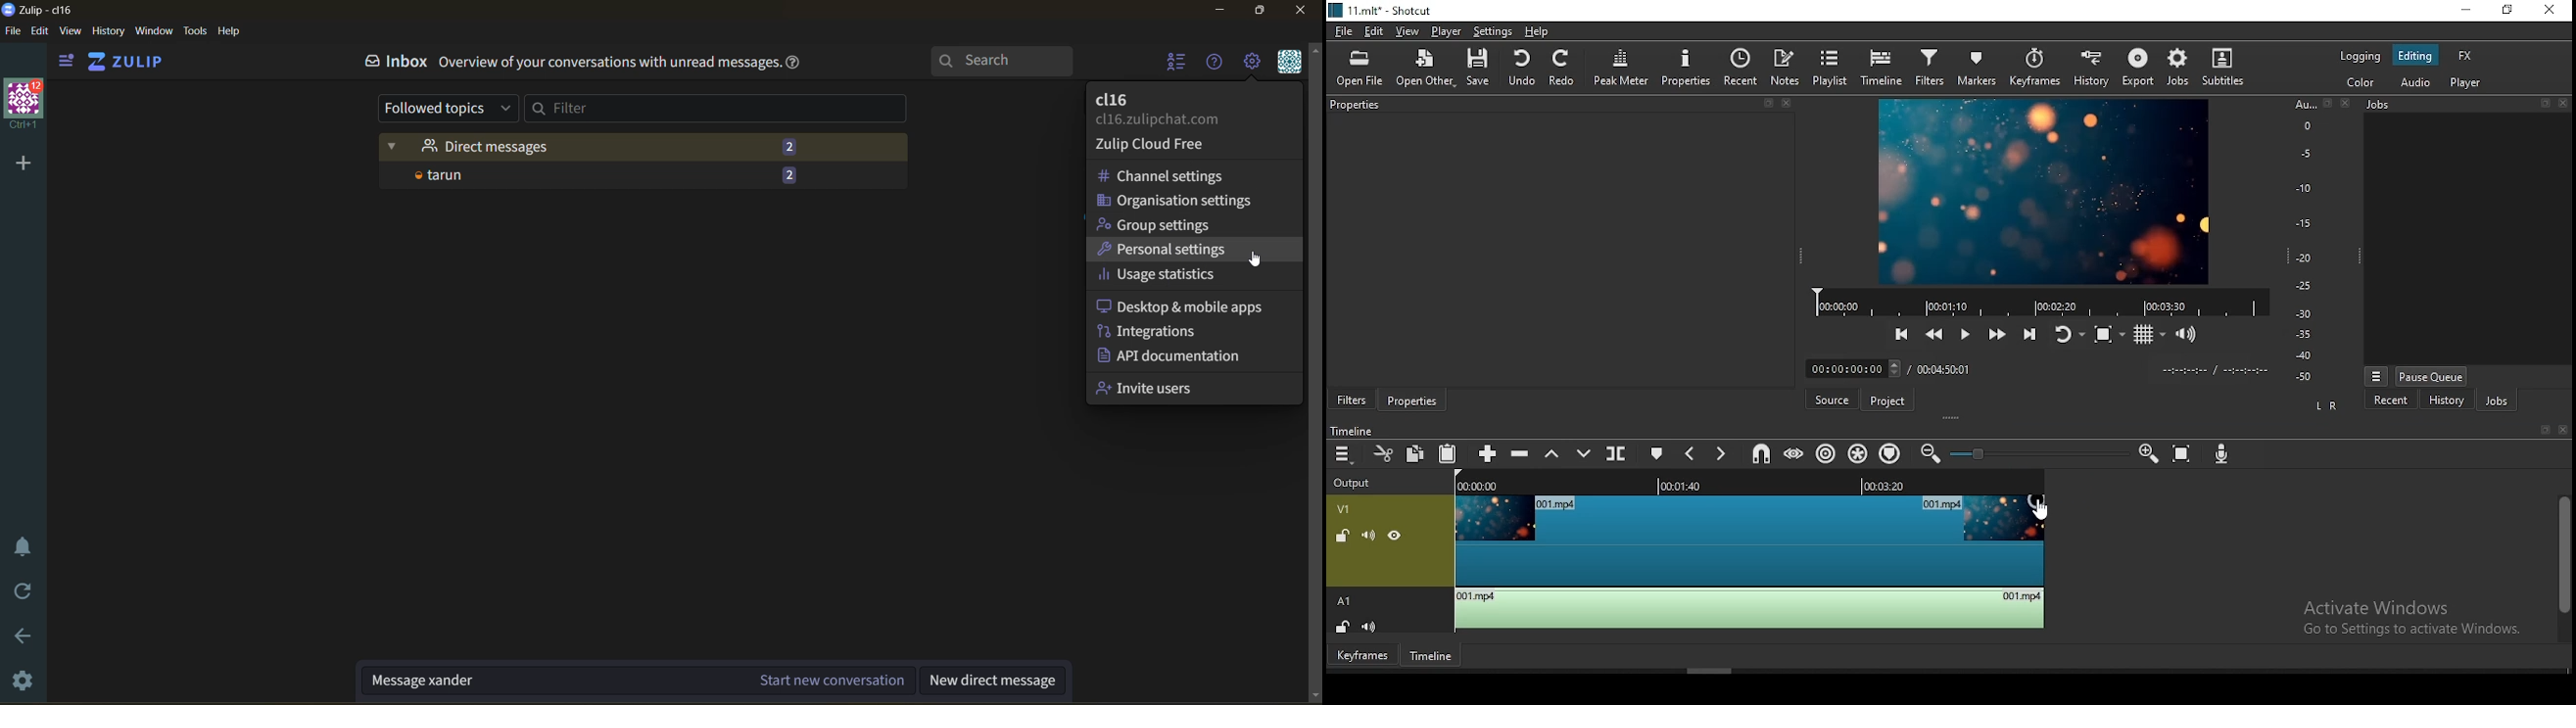 This screenshot has width=2576, height=728. What do you see at coordinates (1860, 449) in the screenshot?
I see `ripple all tracks` at bounding box center [1860, 449].